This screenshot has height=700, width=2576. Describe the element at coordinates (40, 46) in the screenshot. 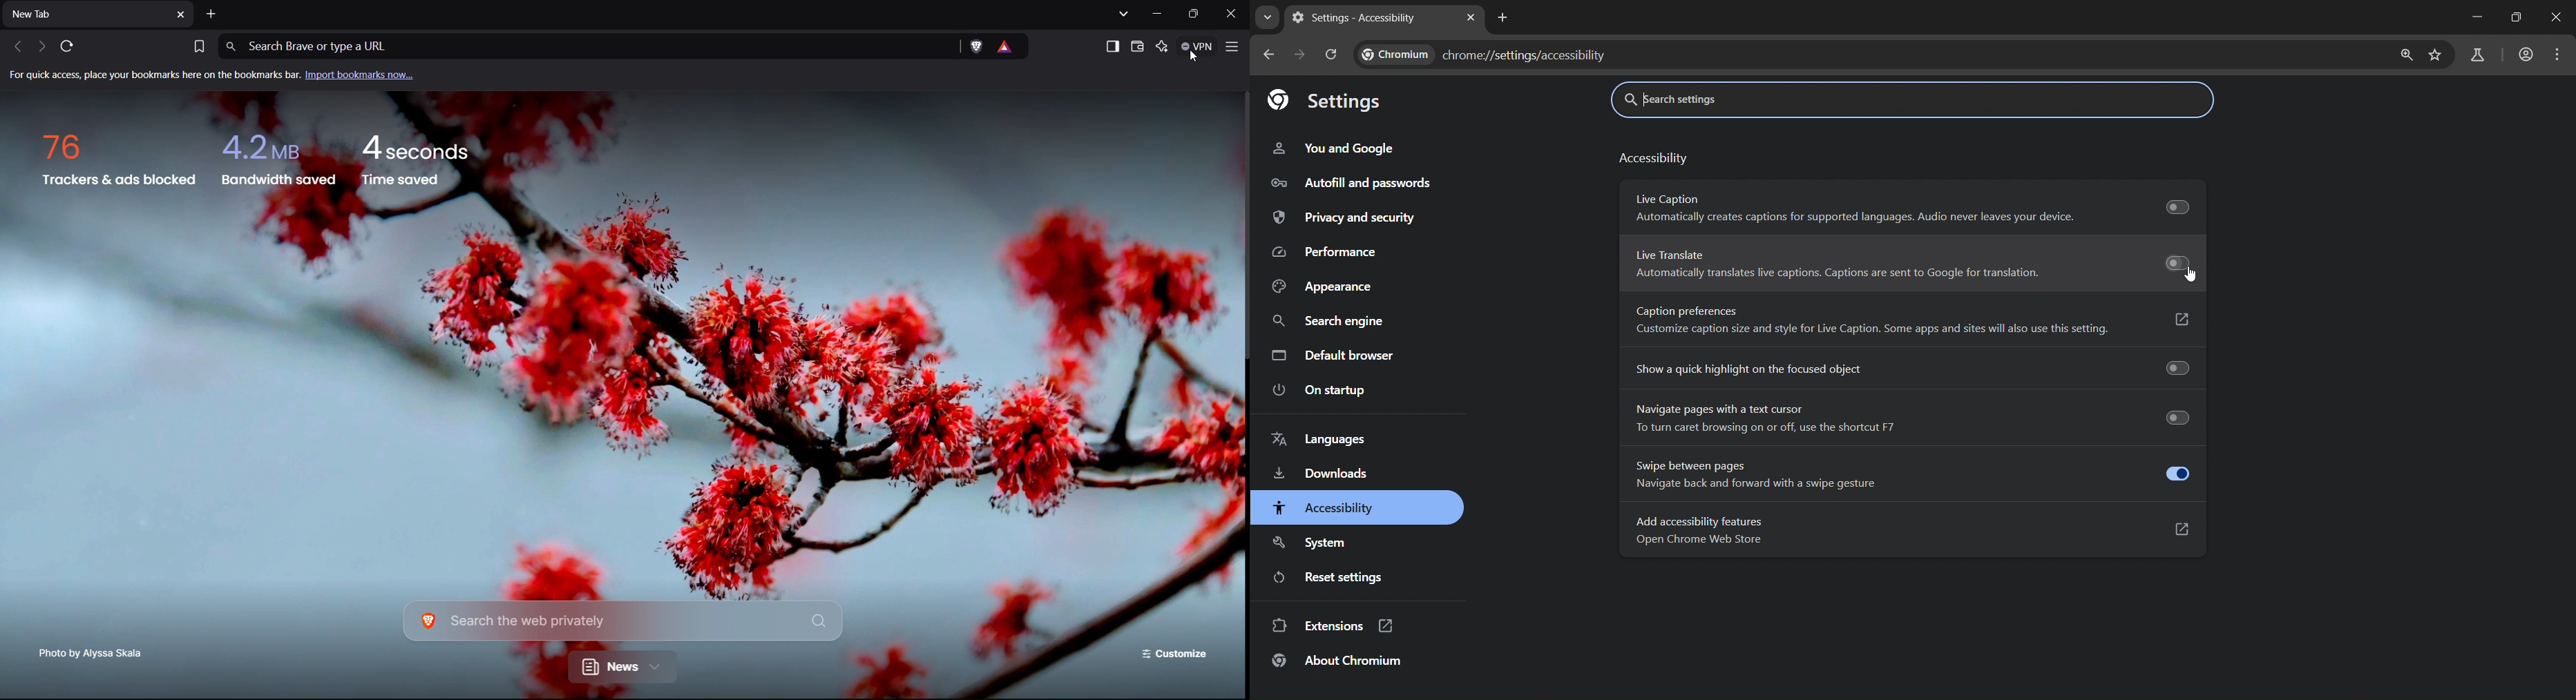

I see `Next` at that location.